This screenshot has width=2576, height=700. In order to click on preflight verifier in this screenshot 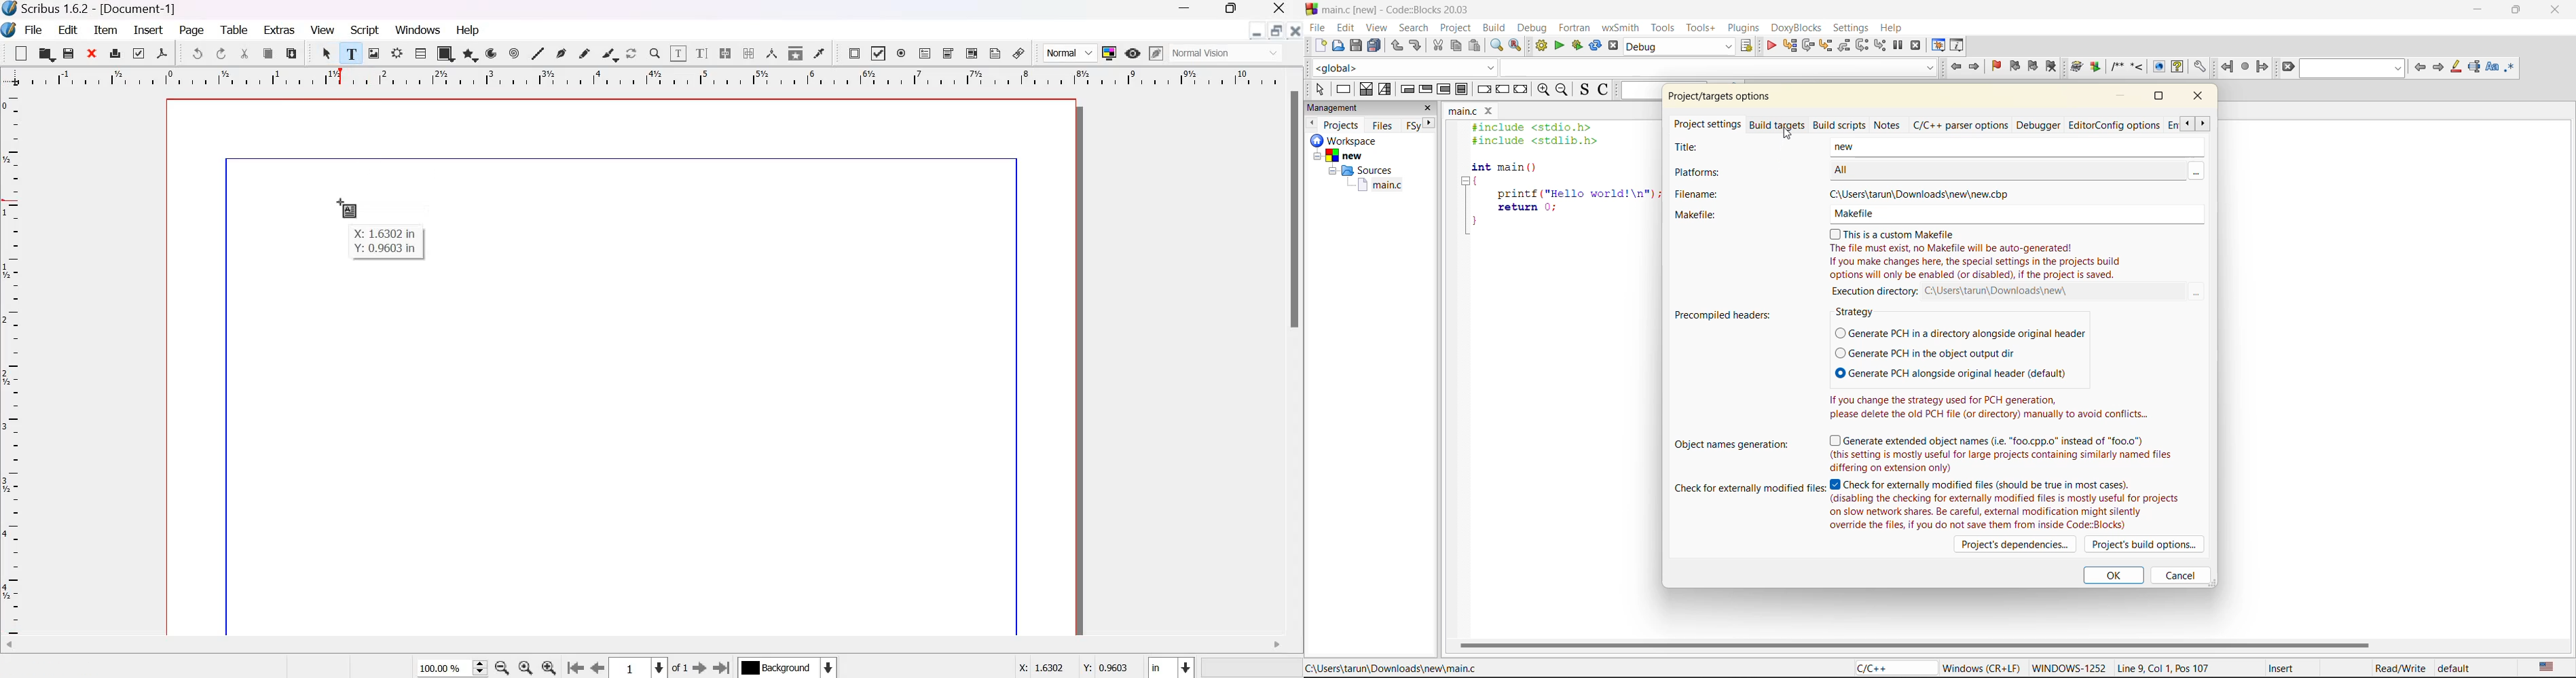, I will do `click(136, 52)`.